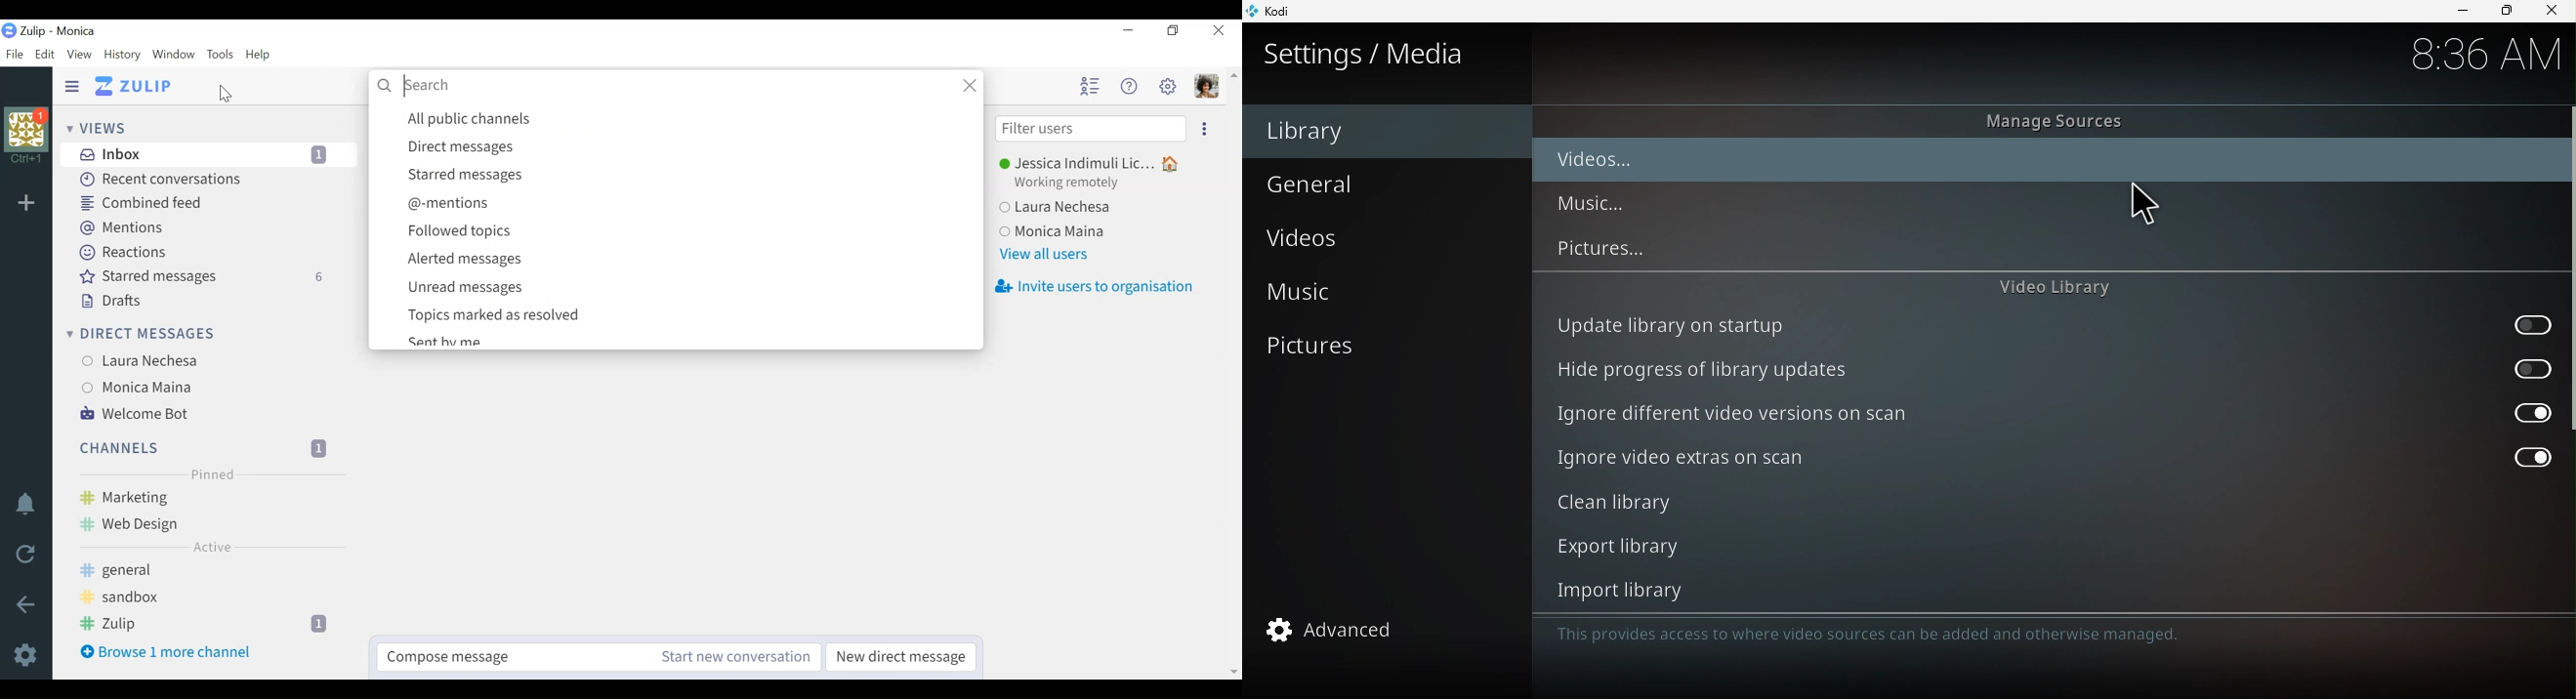 The width and height of the screenshot is (2576, 700). What do you see at coordinates (2043, 590) in the screenshot?
I see `Import library` at bounding box center [2043, 590].